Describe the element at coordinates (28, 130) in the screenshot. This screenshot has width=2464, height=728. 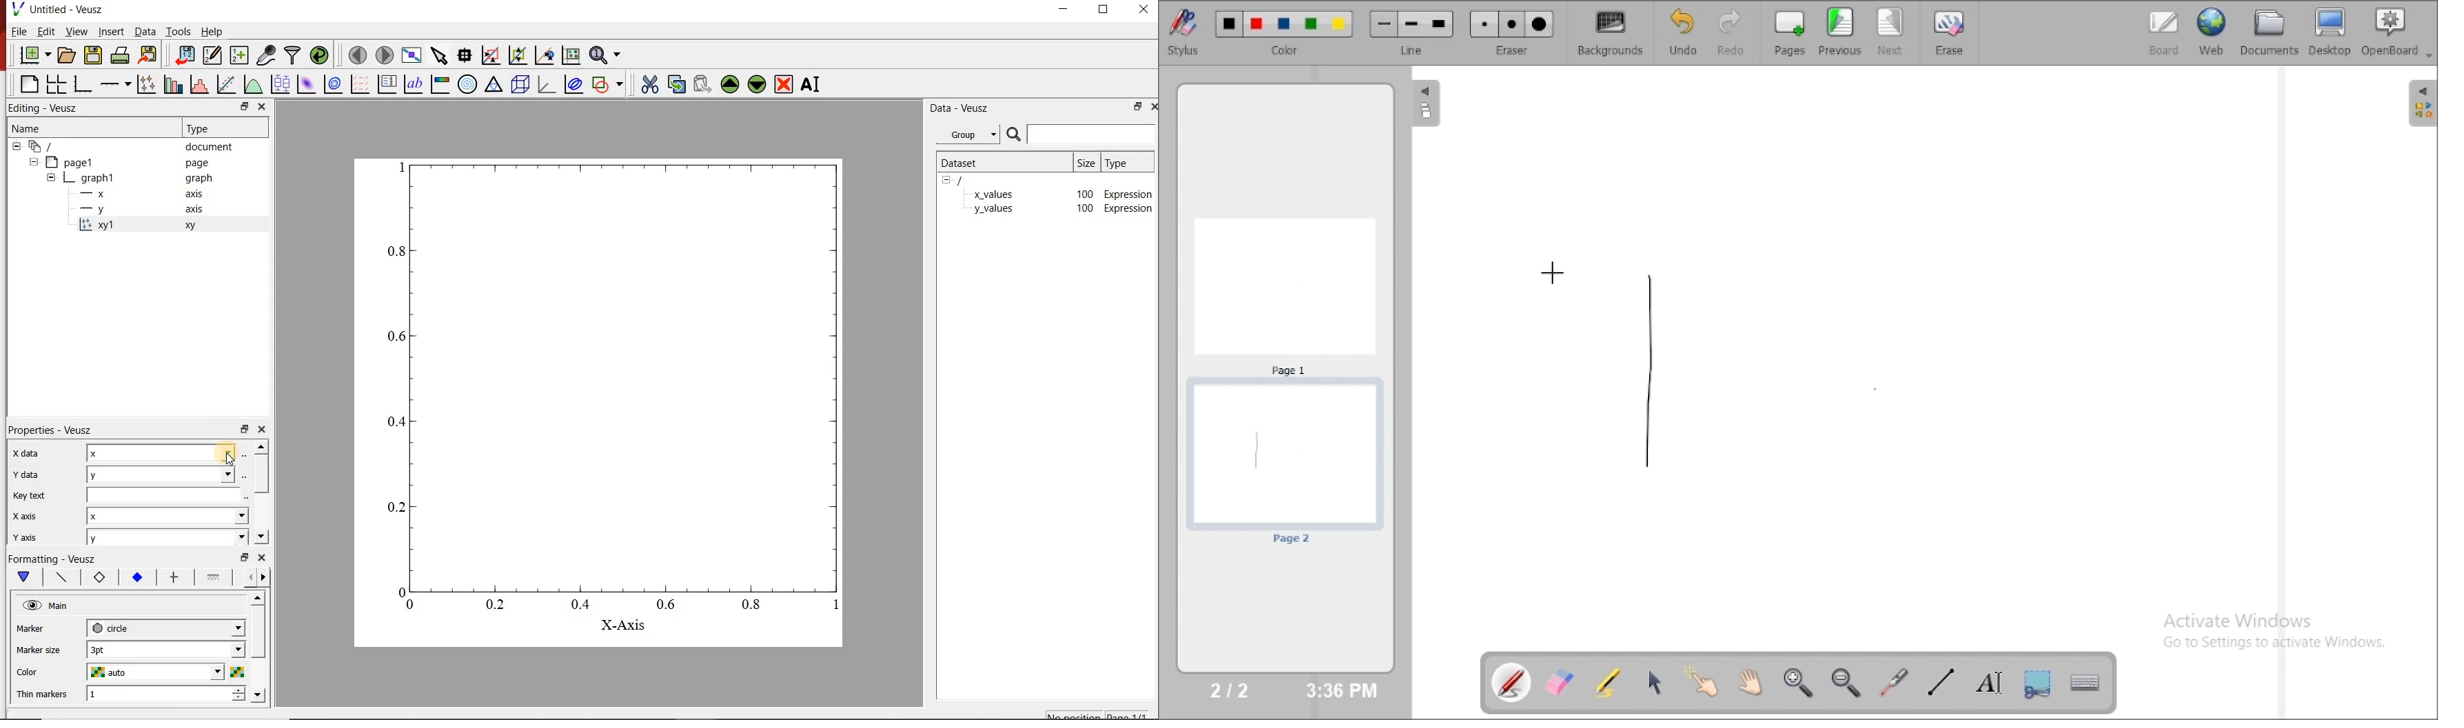
I see `name` at that location.